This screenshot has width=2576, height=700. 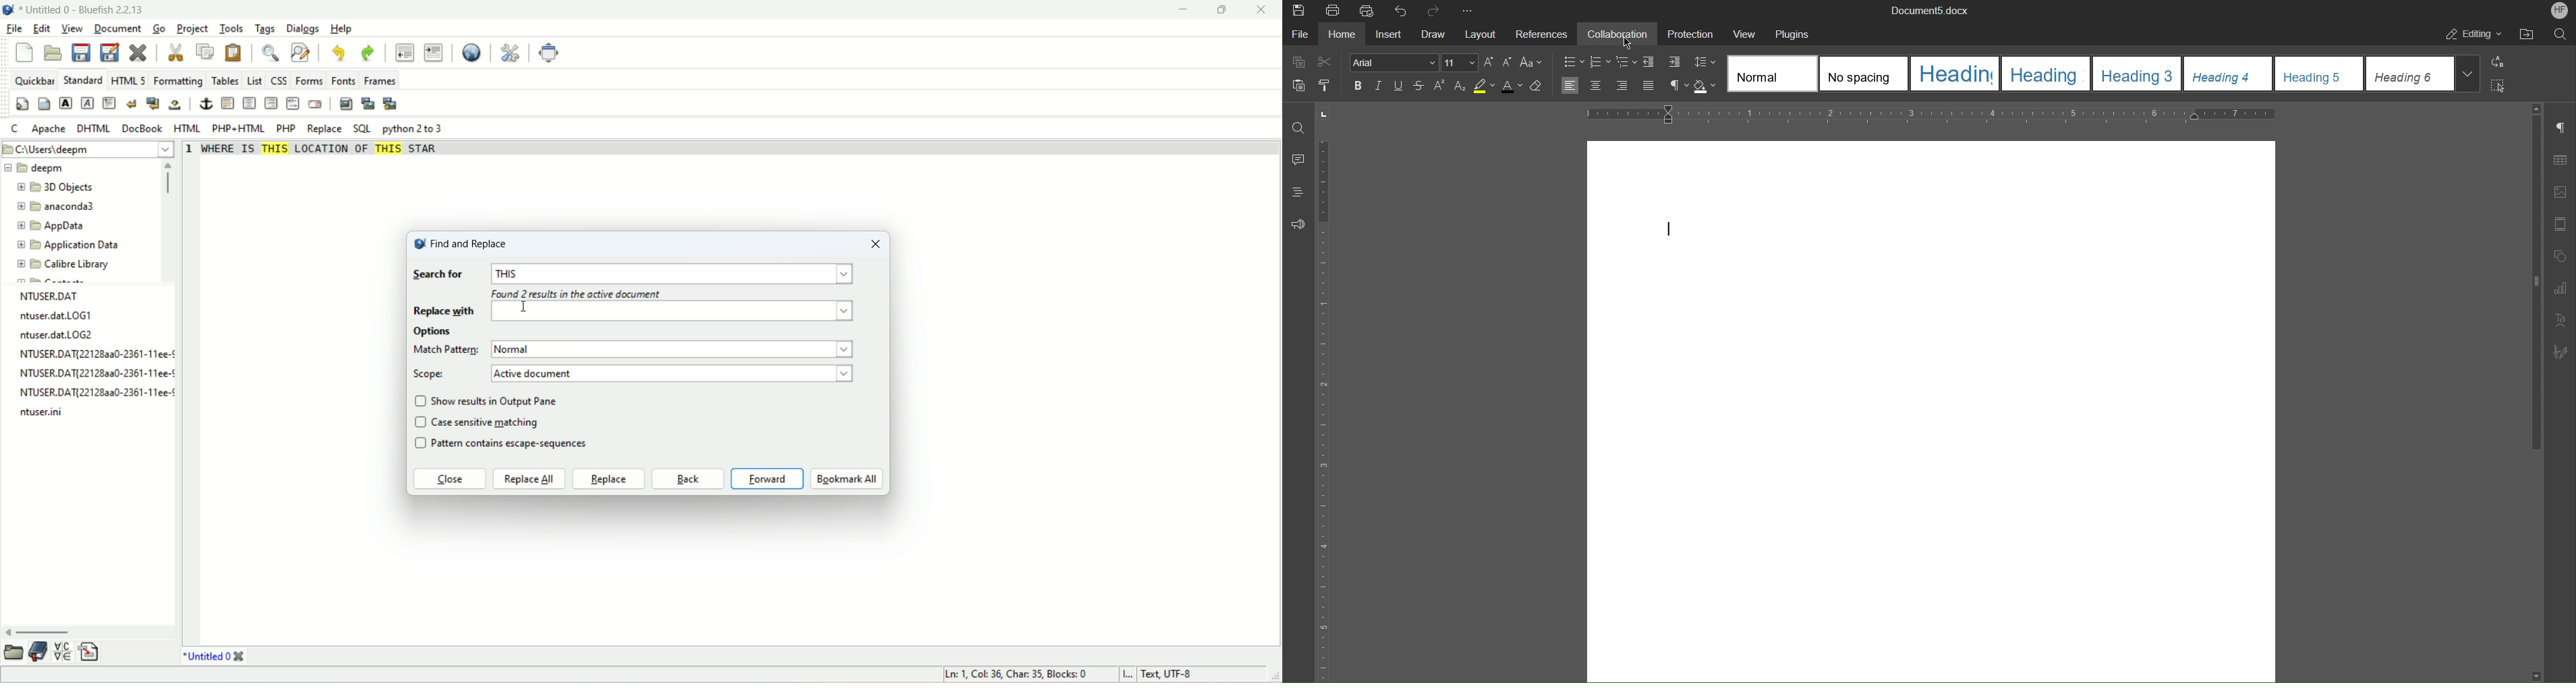 I want to click on Paragraph Settings, so click(x=2559, y=128).